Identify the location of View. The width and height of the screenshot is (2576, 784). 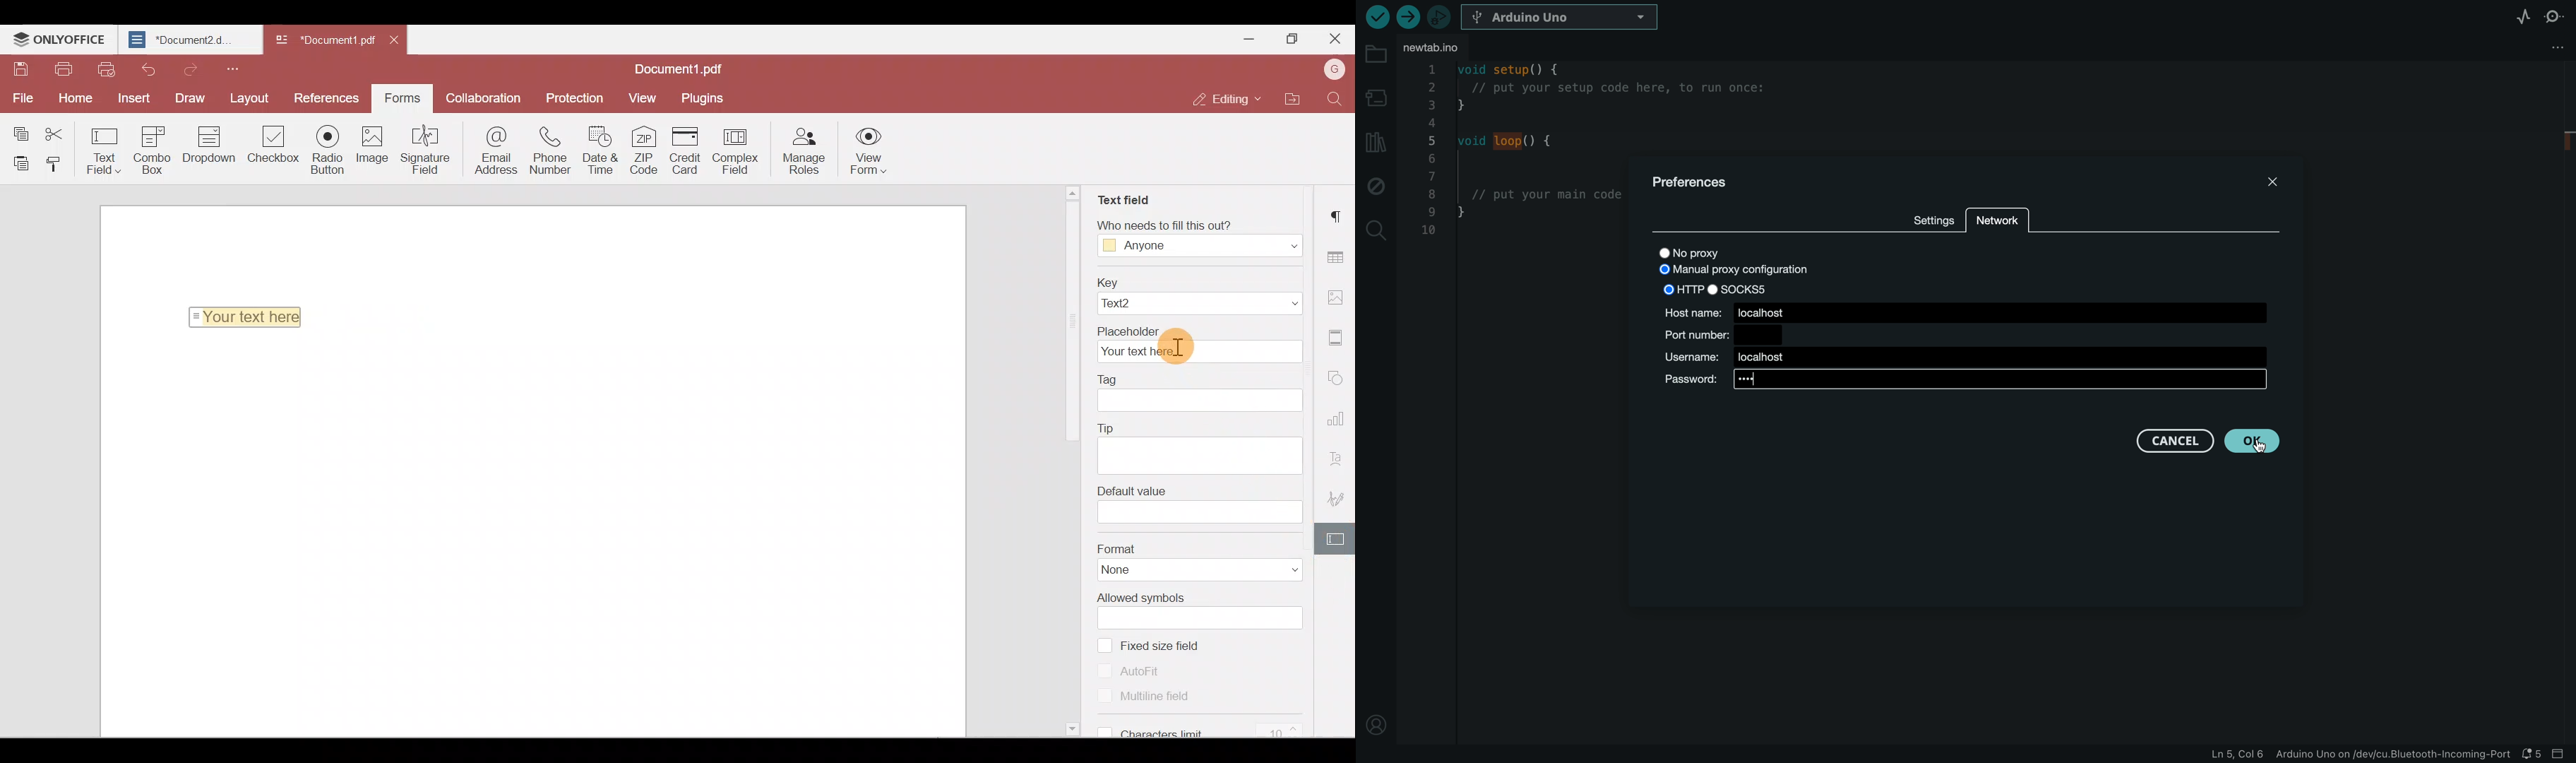
(643, 97).